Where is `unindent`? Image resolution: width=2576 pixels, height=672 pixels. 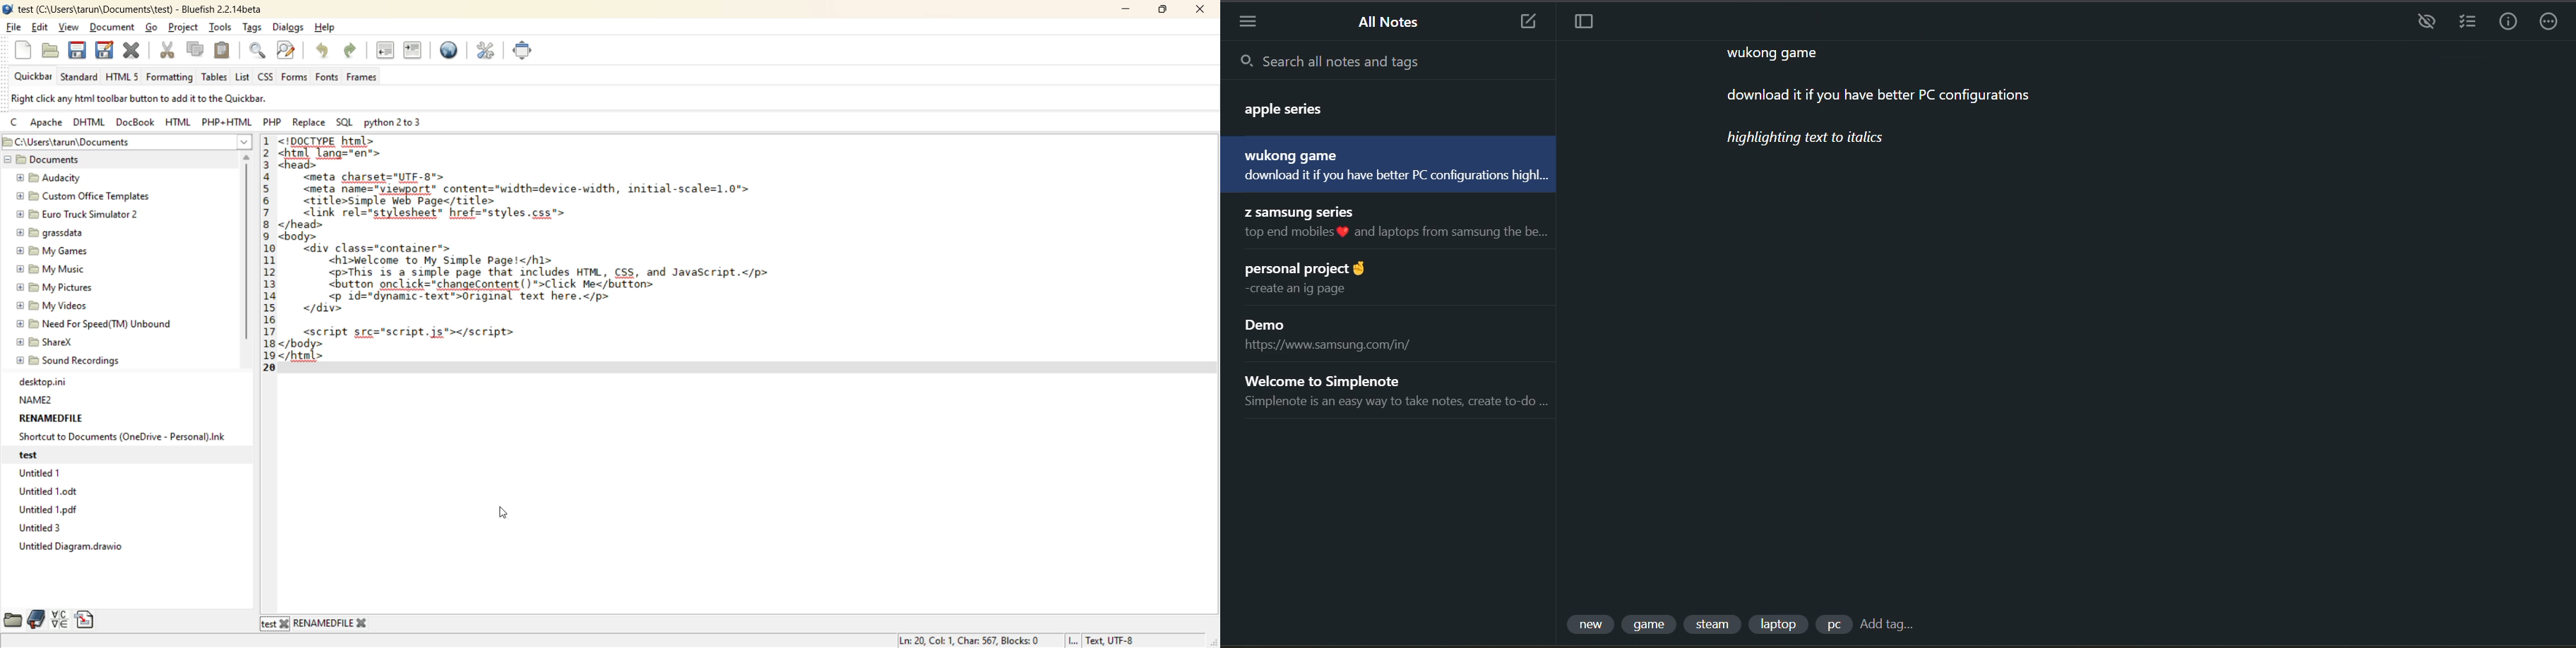
unindent is located at coordinates (386, 50).